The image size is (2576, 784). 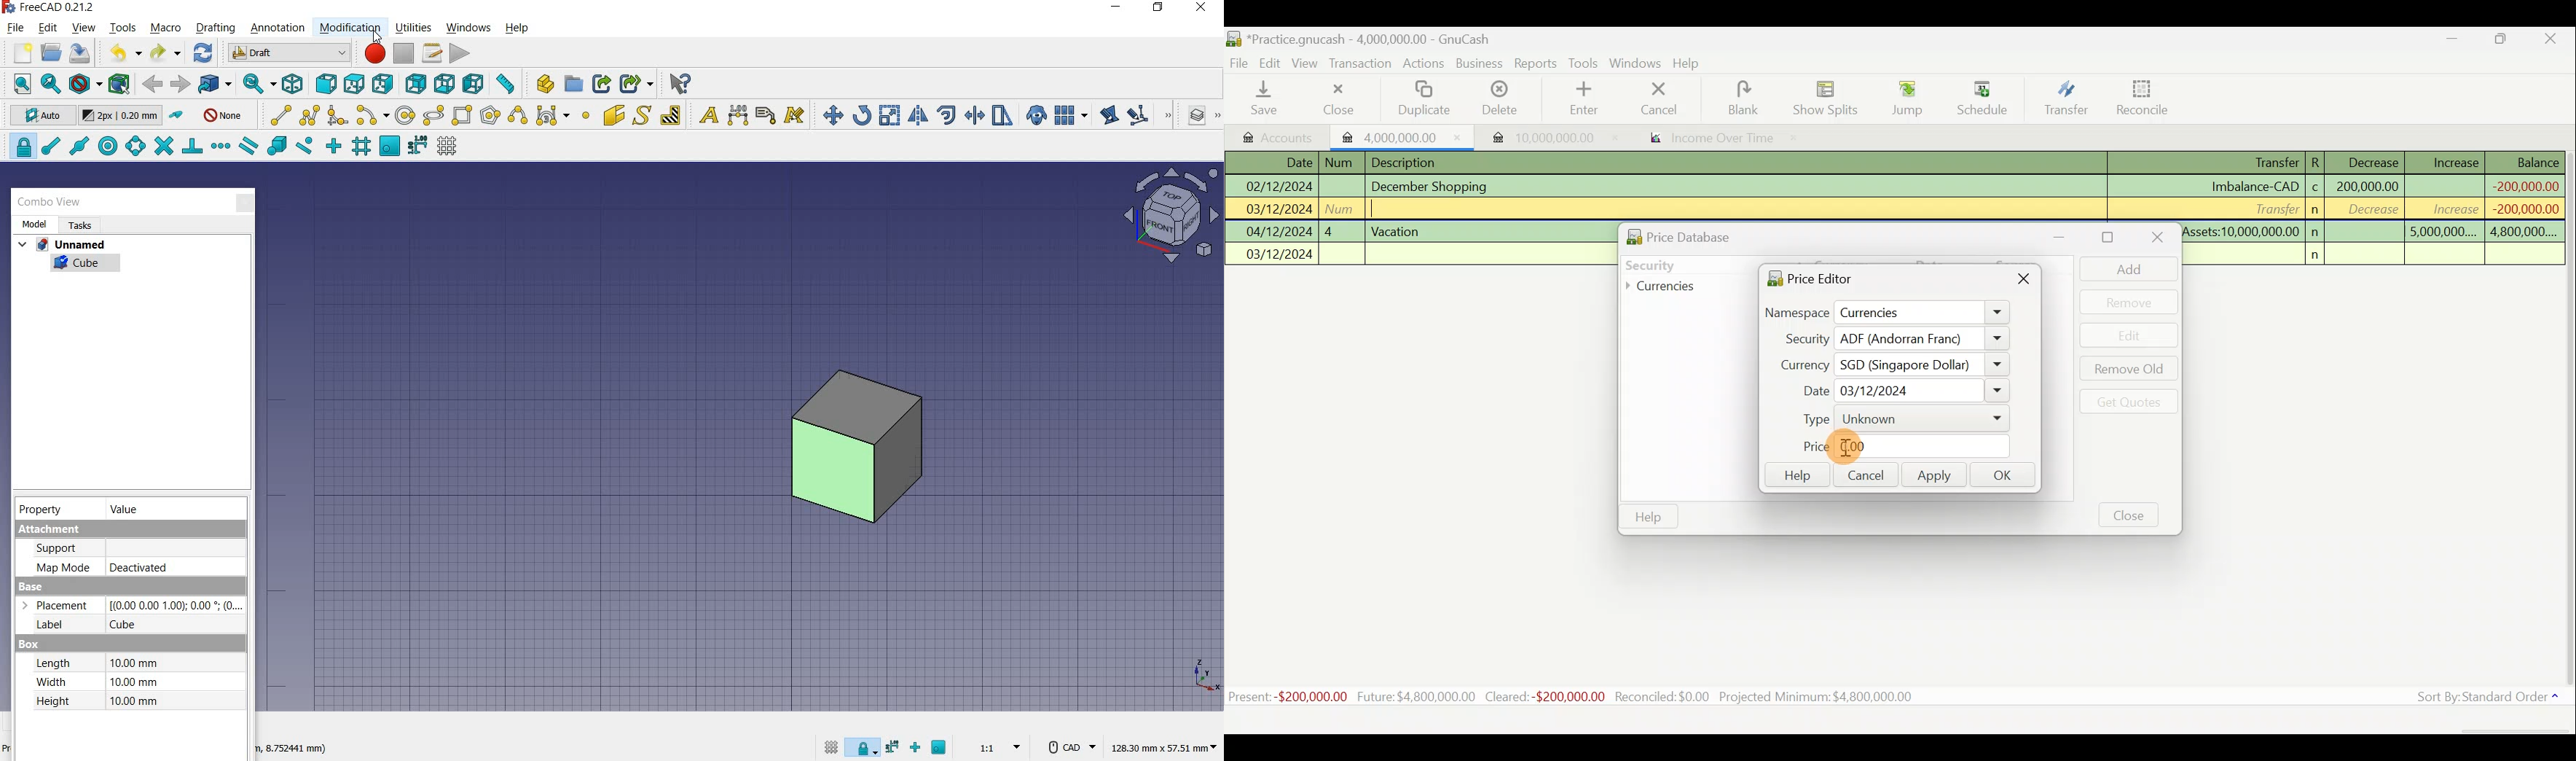 What do you see at coordinates (377, 40) in the screenshot?
I see `cursor` at bounding box center [377, 40].